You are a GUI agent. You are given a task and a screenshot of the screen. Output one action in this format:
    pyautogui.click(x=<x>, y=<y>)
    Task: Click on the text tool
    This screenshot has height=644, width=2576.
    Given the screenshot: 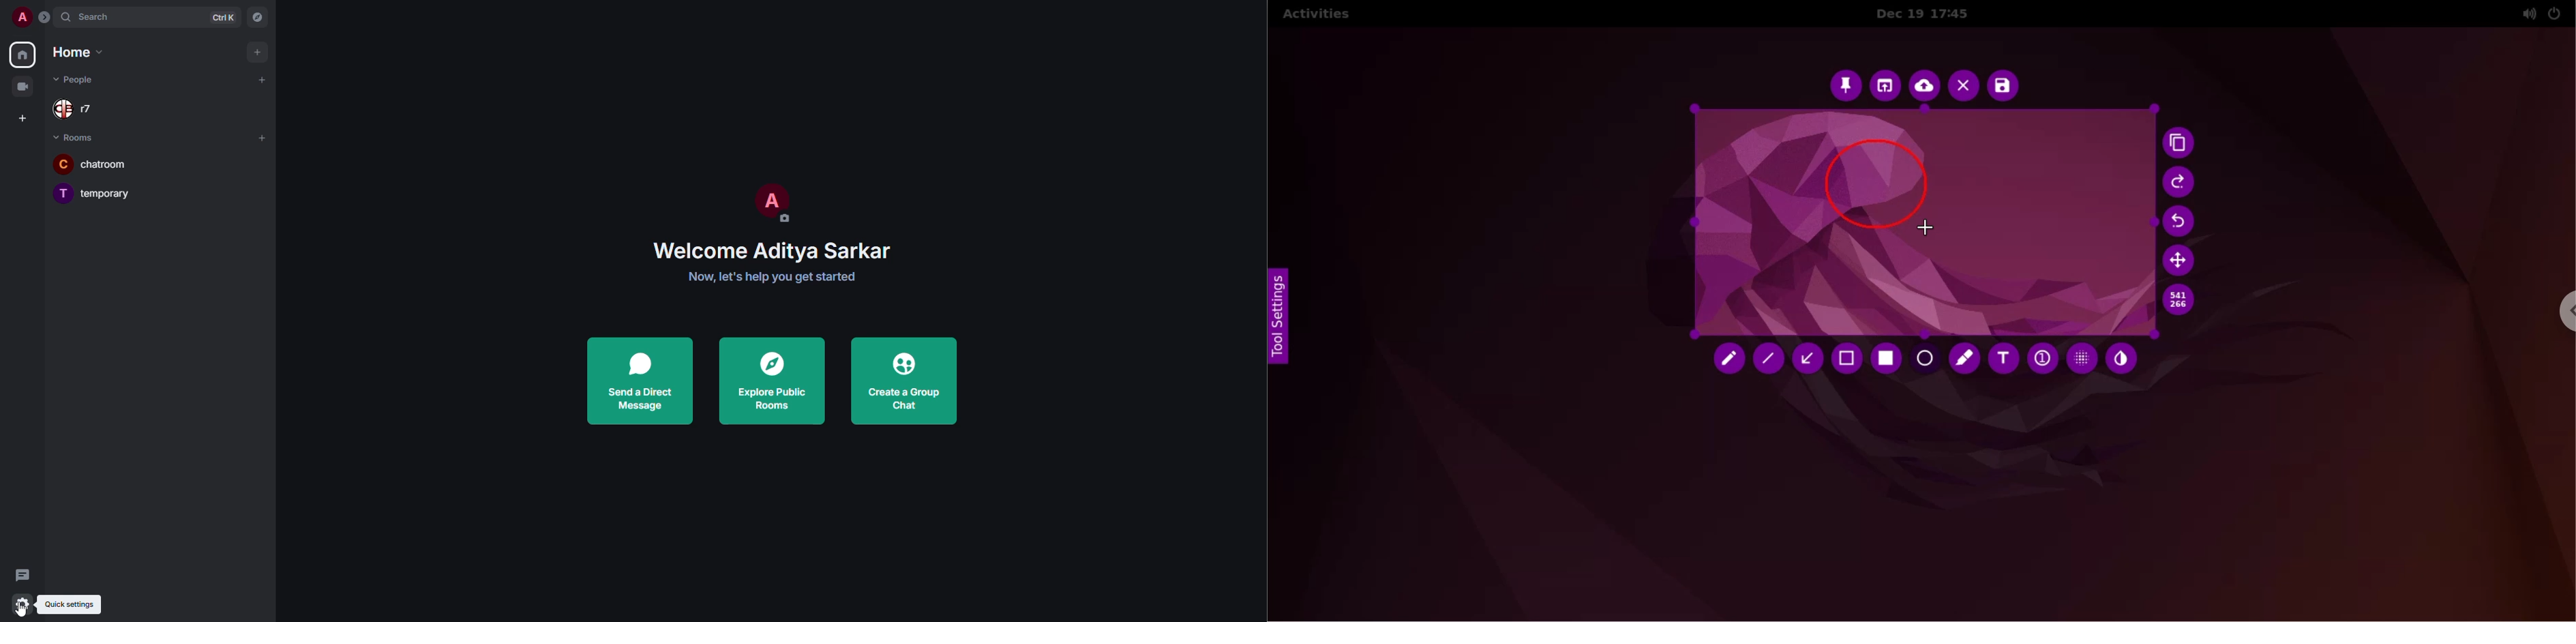 What is the action you would take?
    pyautogui.click(x=2003, y=359)
    